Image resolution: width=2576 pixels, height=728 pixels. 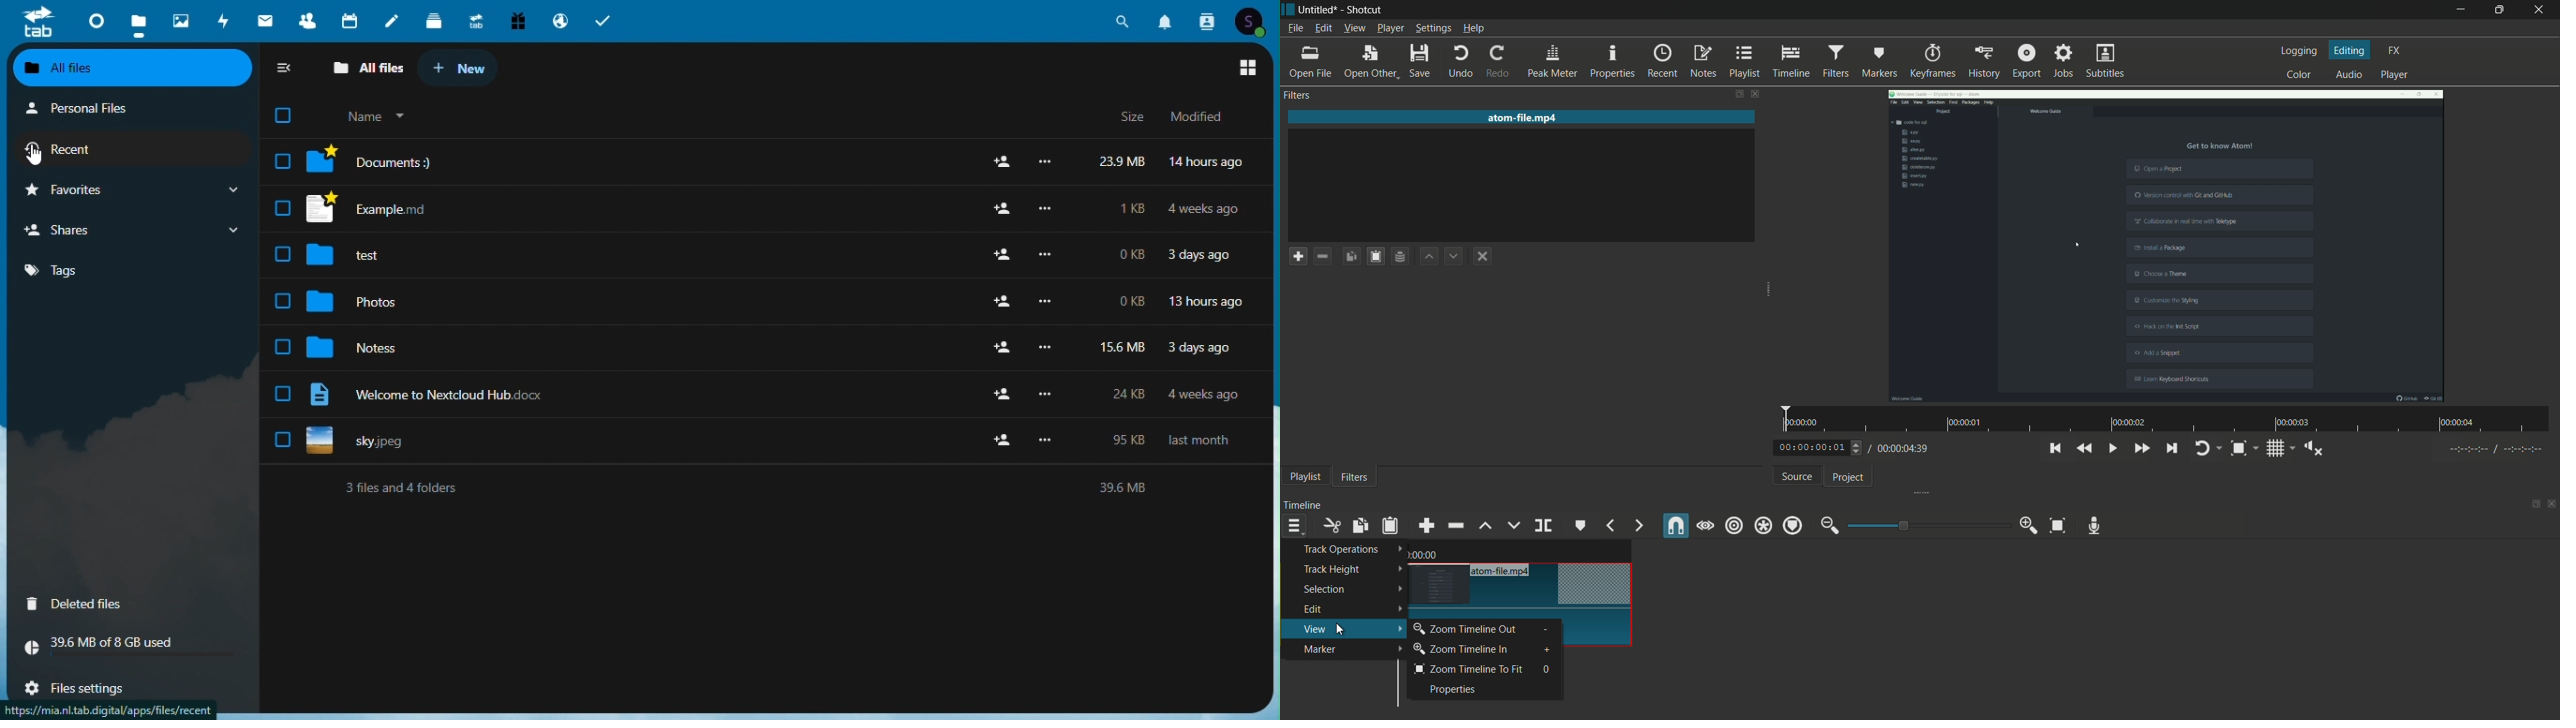 What do you see at coordinates (134, 66) in the screenshot?
I see `all files` at bounding box center [134, 66].